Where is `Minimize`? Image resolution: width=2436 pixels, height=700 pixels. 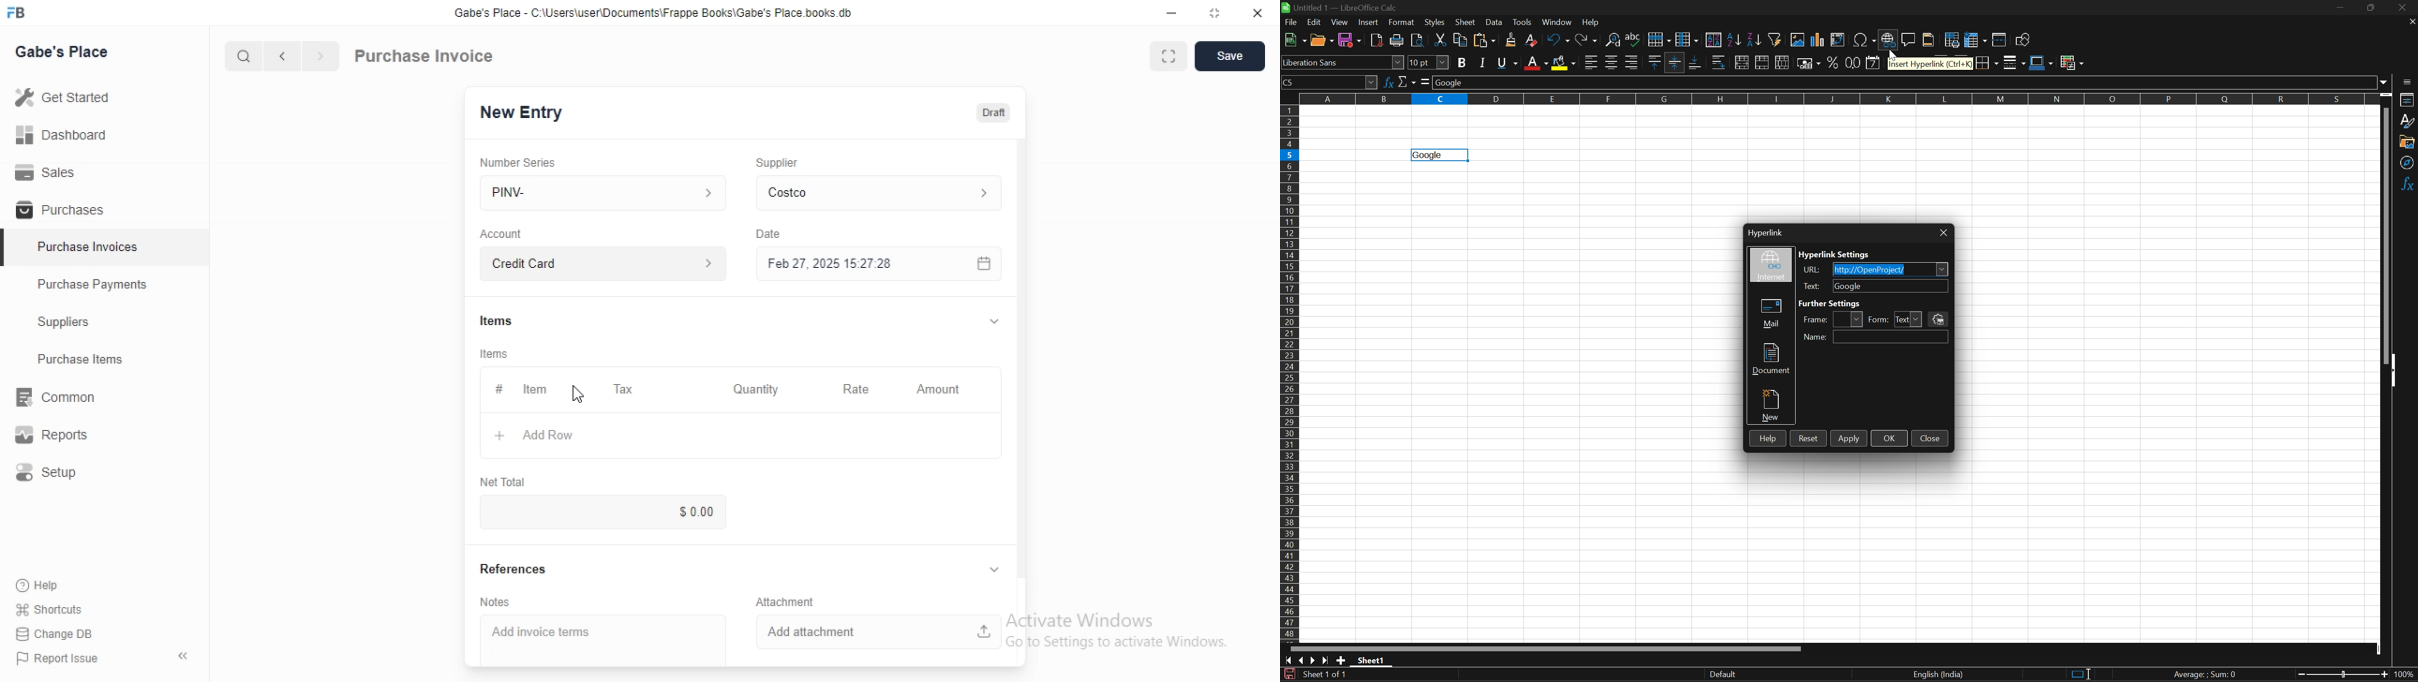 Minimize is located at coordinates (1171, 13).